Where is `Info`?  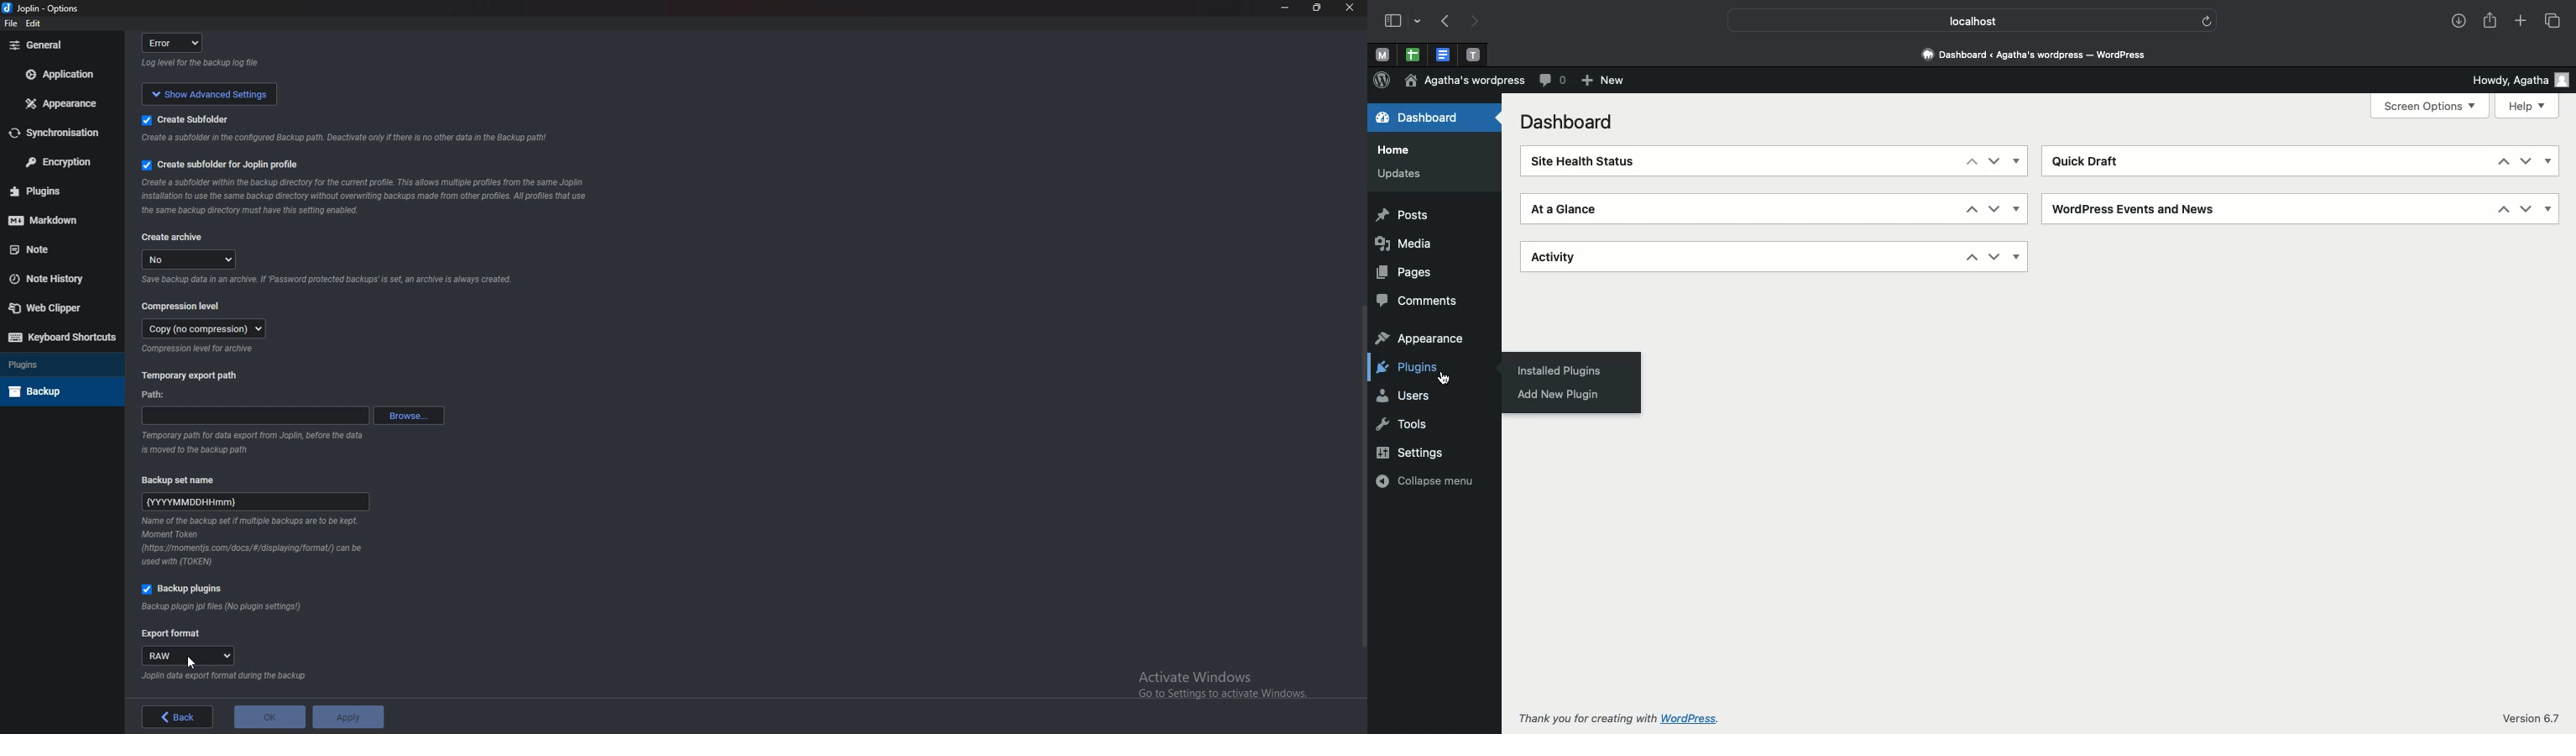 Info is located at coordinates (201, 349).